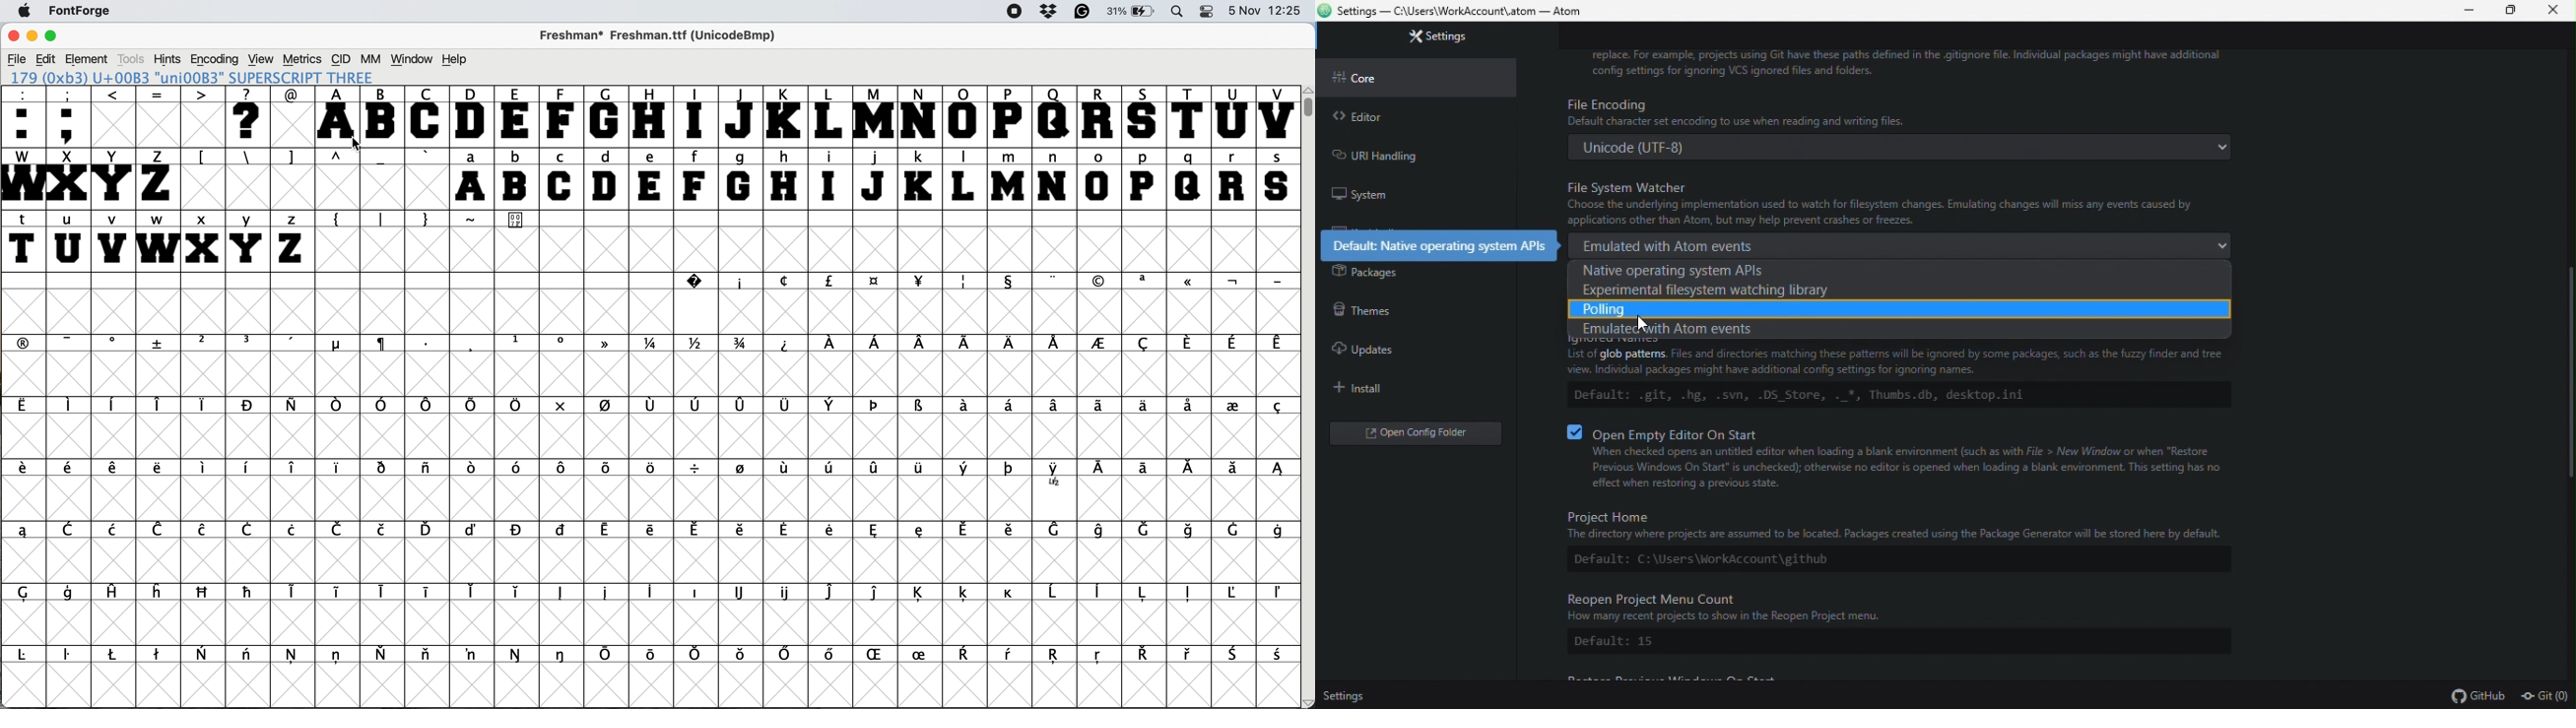 This screenshot has width=2576, height=728. What do you see at coordinates (1278, 471) in the screenshot?
I see `symbol` at bounding box center [1278, 471].